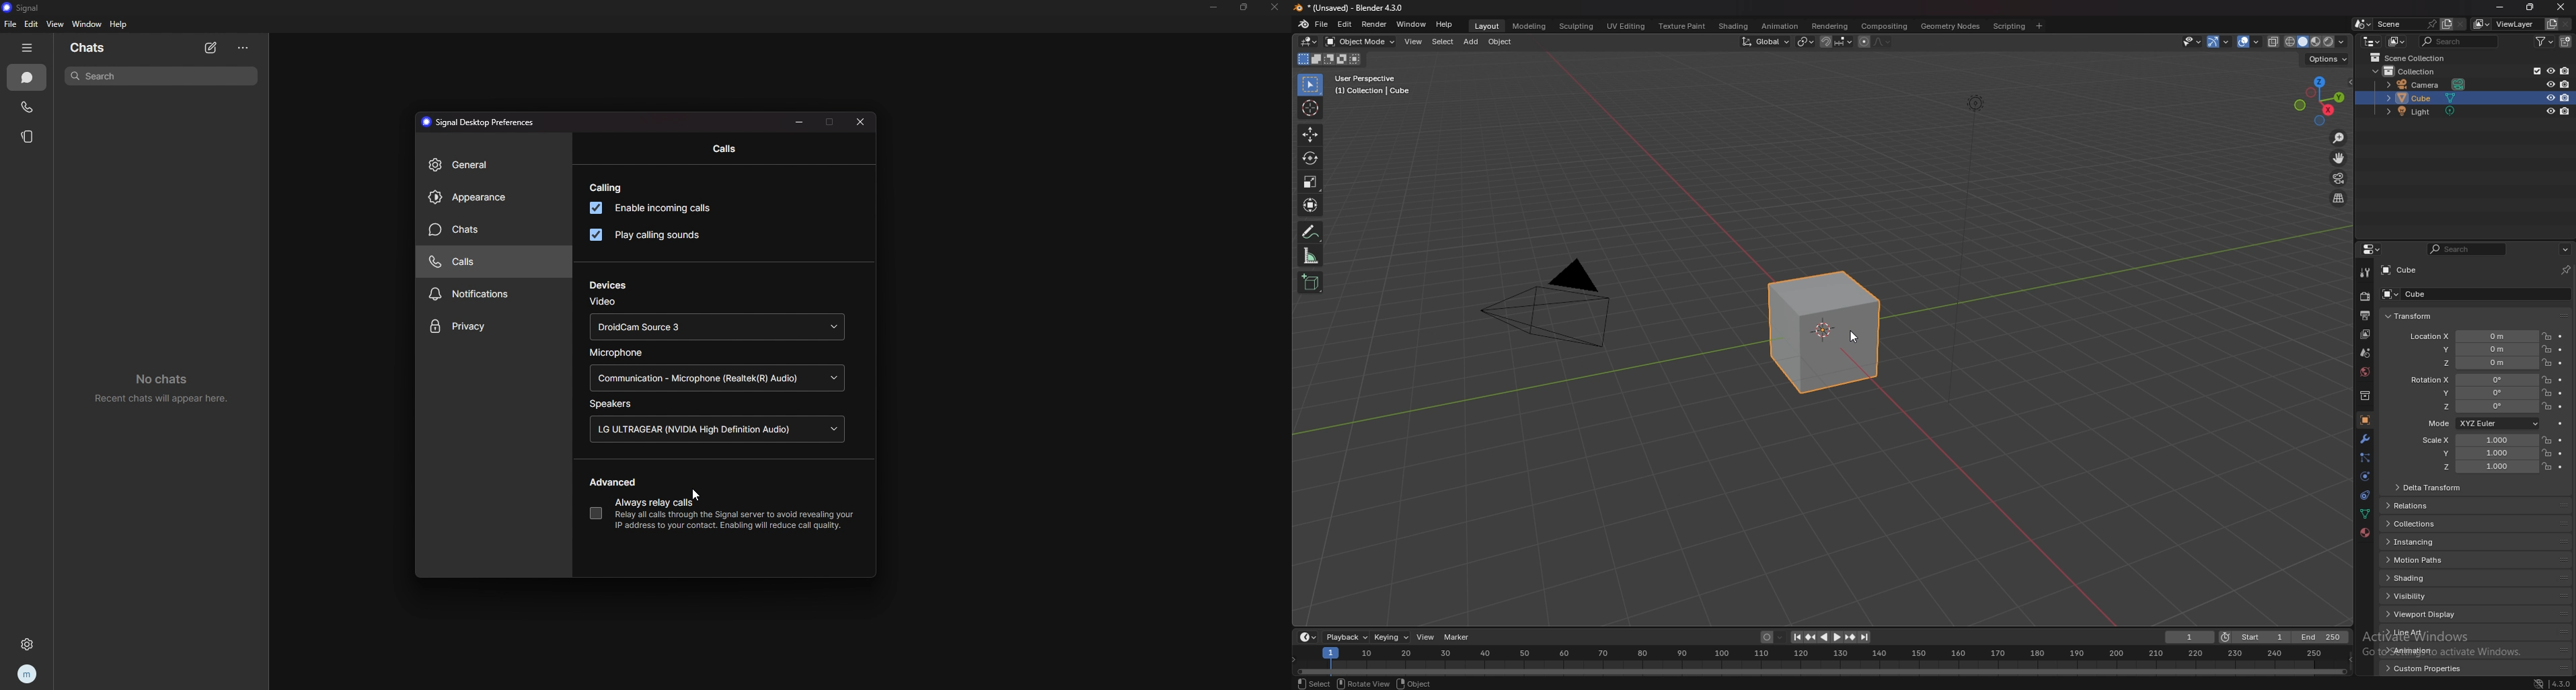 The width and height of the screenshot is (2576, 700). What do you see at coordinates (611, 406) in the screenshot?
I see `speakers` at bounding box center [611, 406].